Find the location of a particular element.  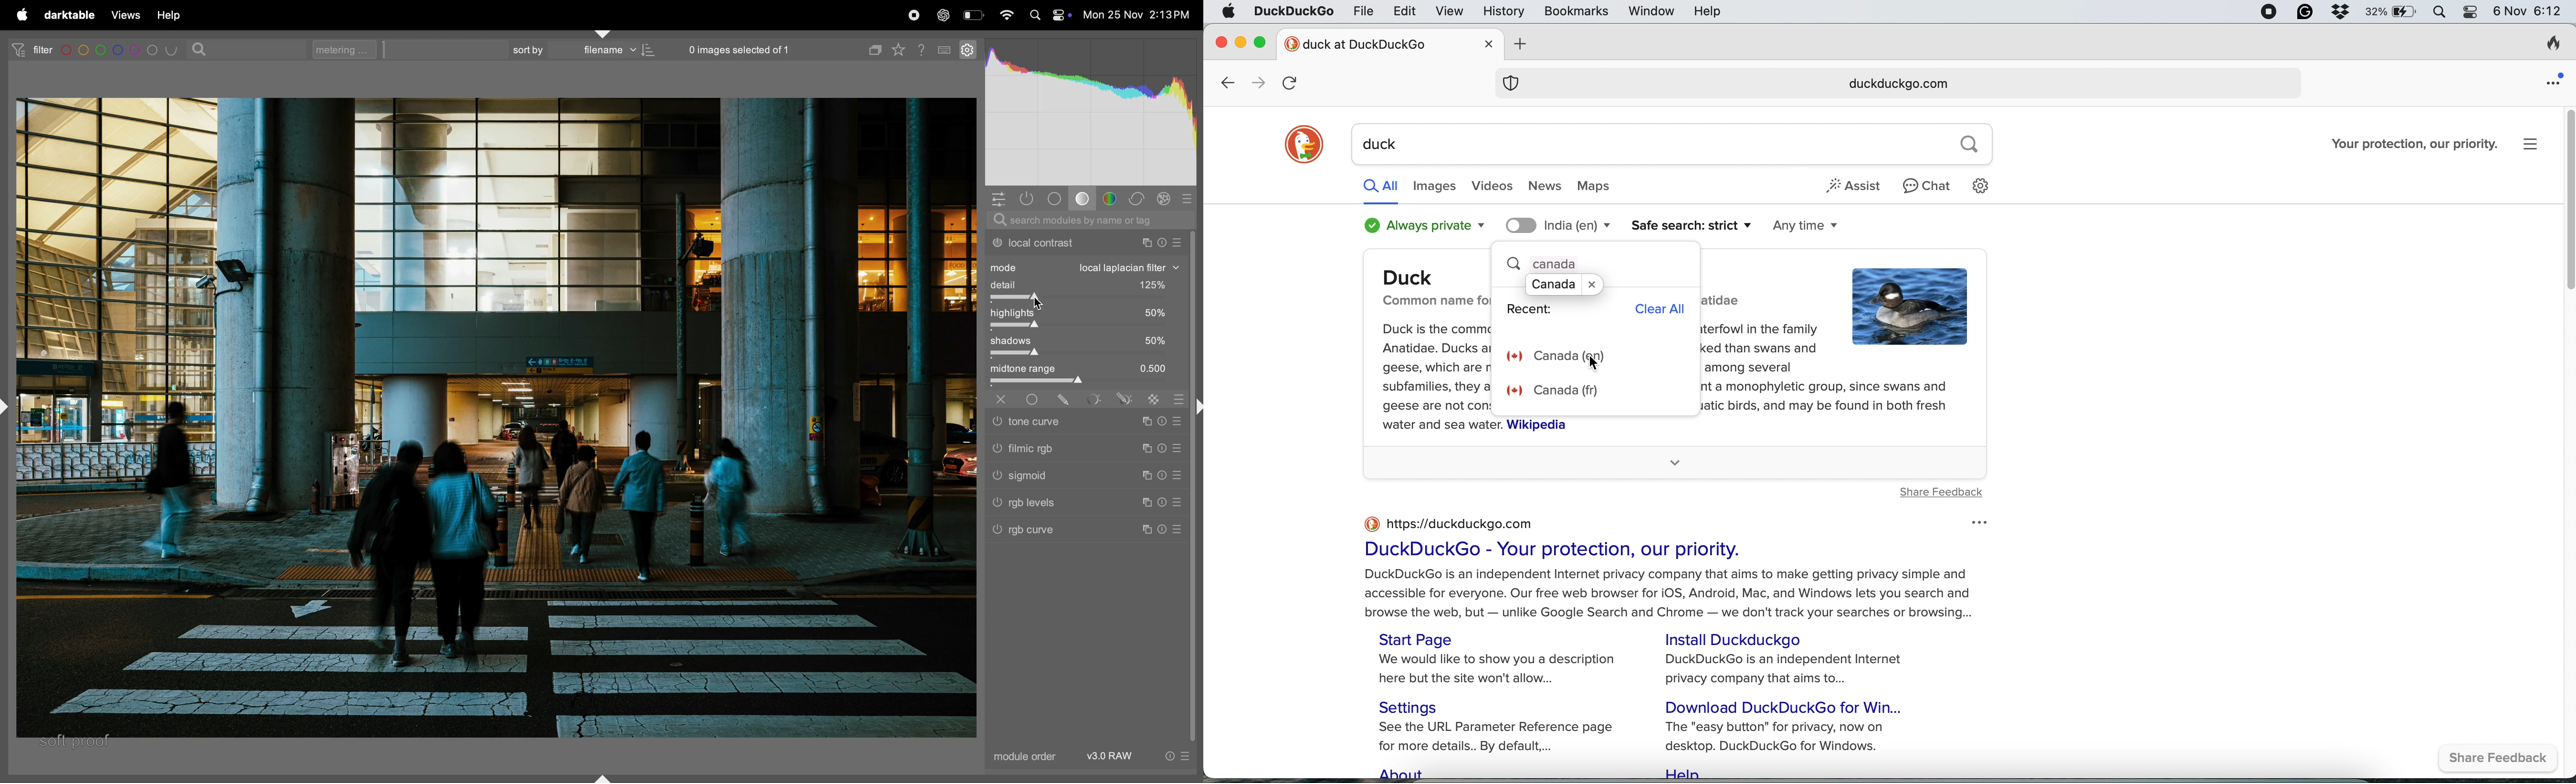

vertical scroll bar is located at coordinates (2565, 202).